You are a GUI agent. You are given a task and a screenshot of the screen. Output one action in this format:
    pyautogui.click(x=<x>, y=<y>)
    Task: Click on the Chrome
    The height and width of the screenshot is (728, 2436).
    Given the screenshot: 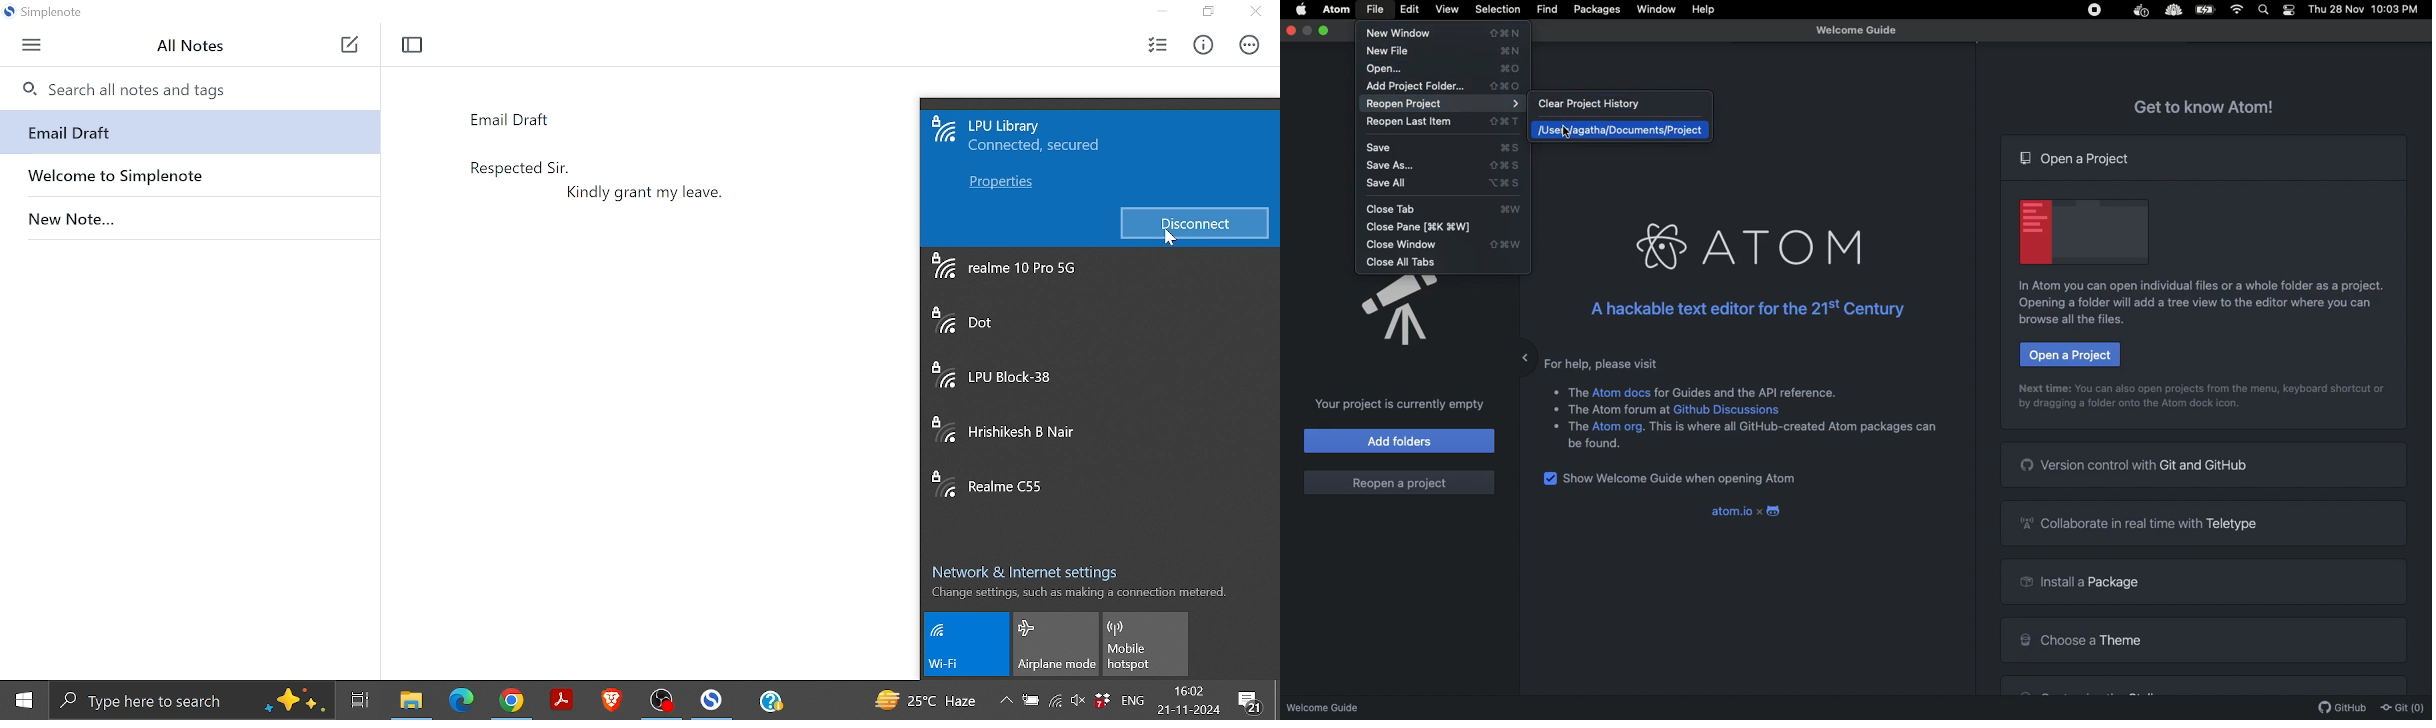 What is the action you would take?
    pyautogui.click(x=516, y=700)
    